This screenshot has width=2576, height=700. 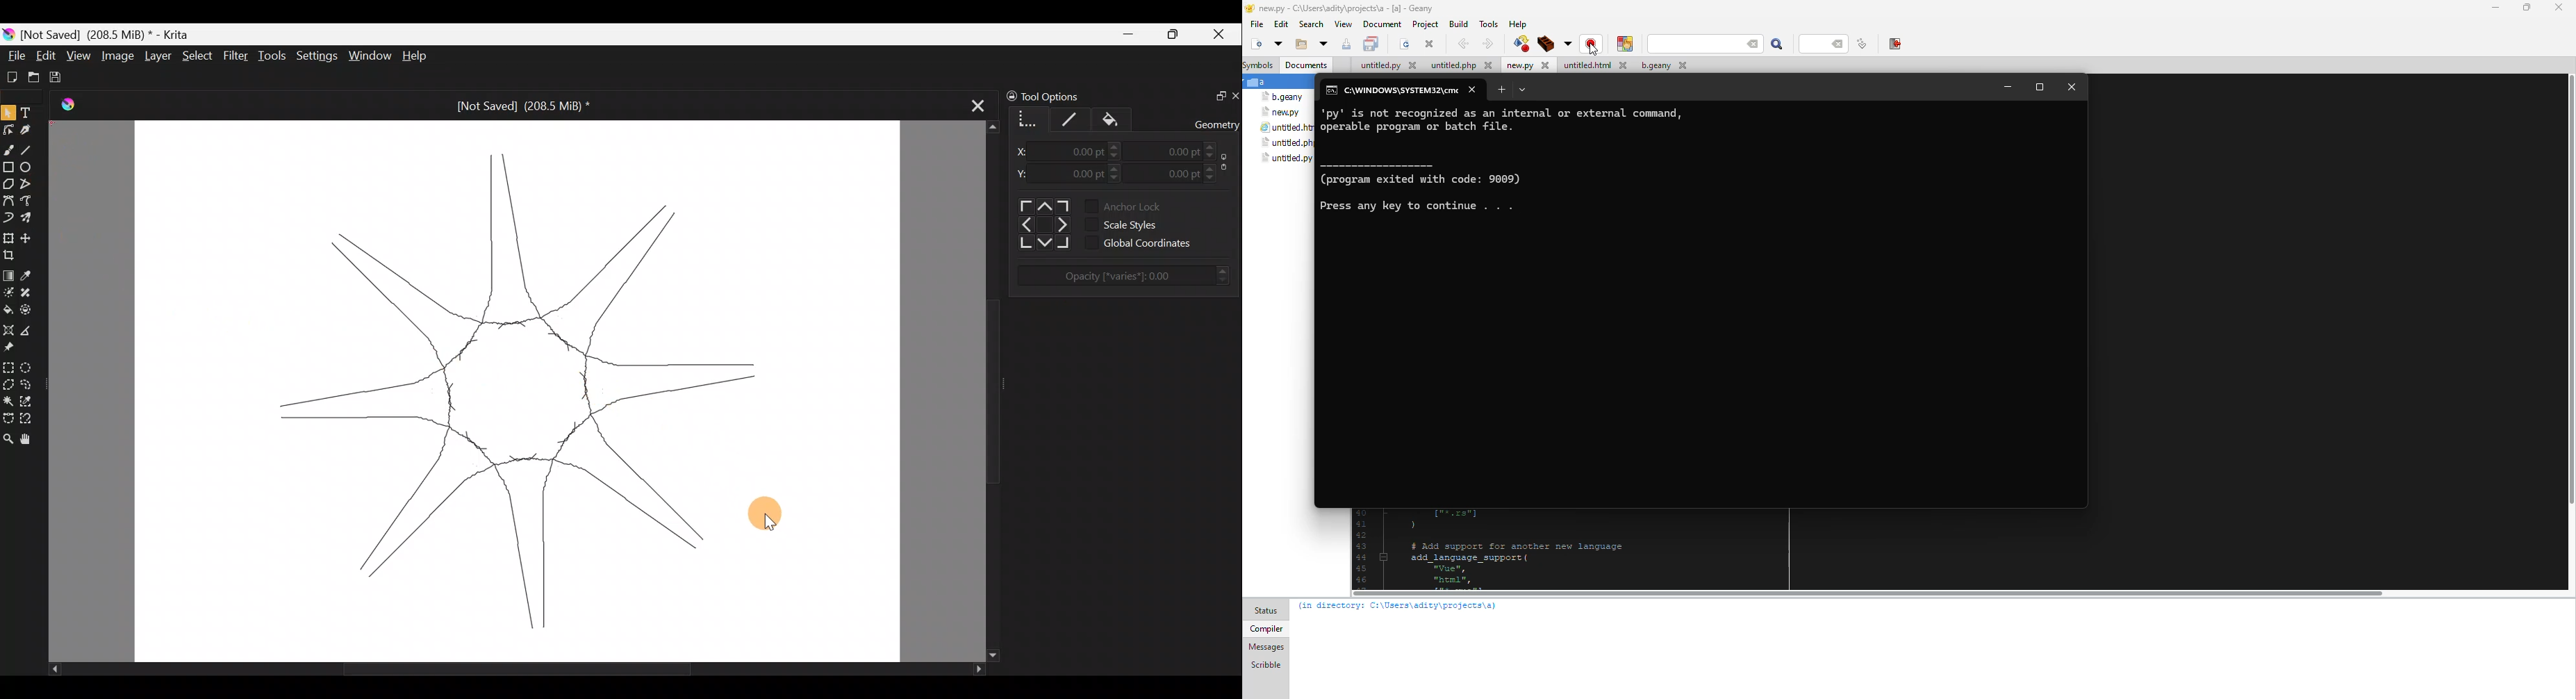 I want to click on Text tool, so click(x=31, y=107).